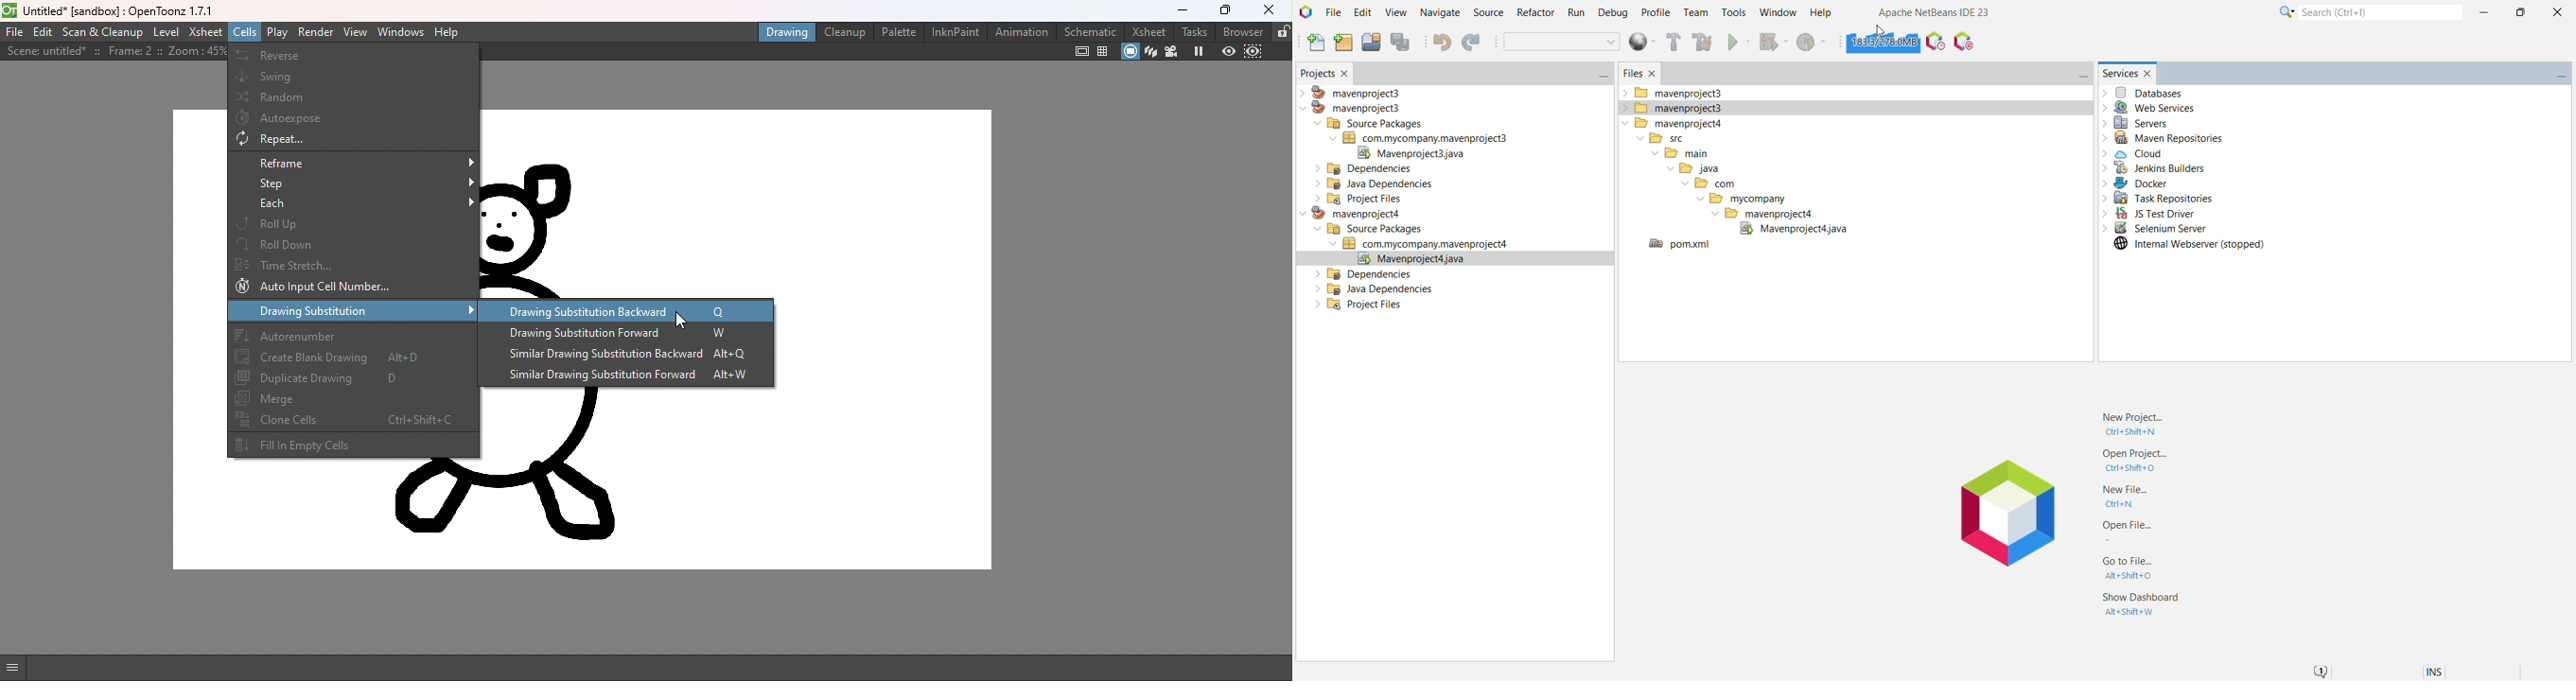 This screenshot has width=2576, height=700. I want to click on mavenproject4, so click(1672, 124).